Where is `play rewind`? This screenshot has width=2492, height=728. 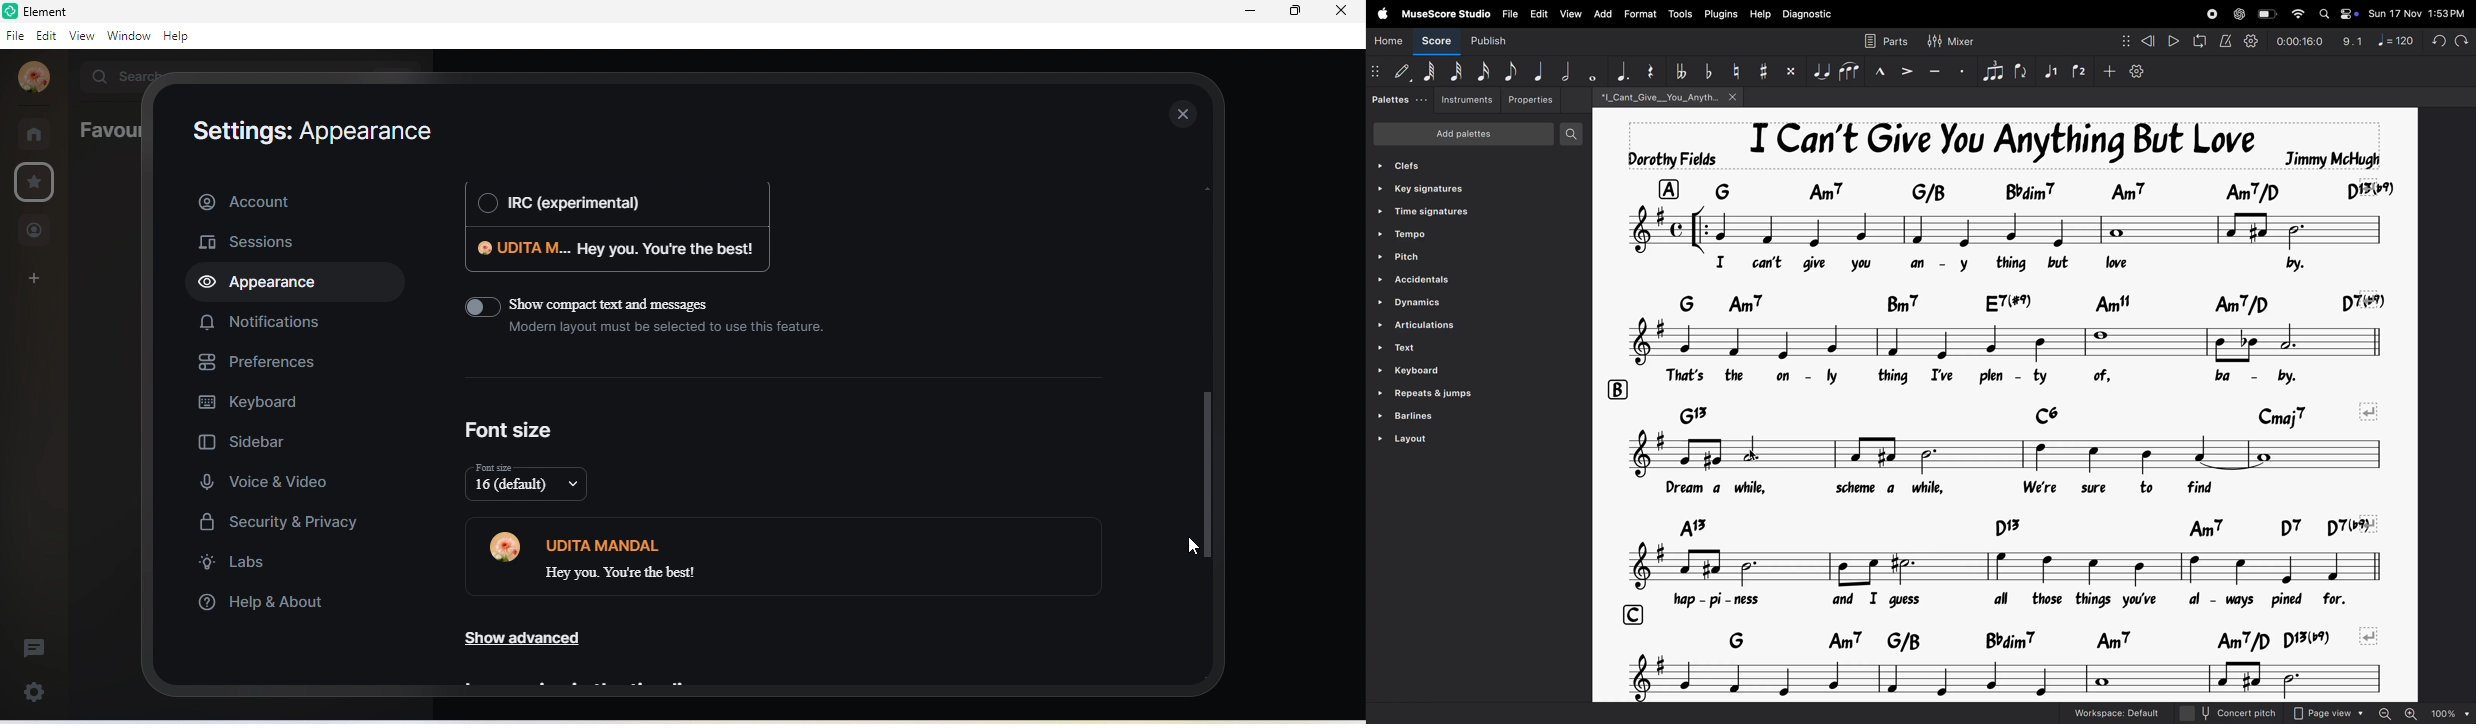 play rewind is located at coordinates (2173, 41).